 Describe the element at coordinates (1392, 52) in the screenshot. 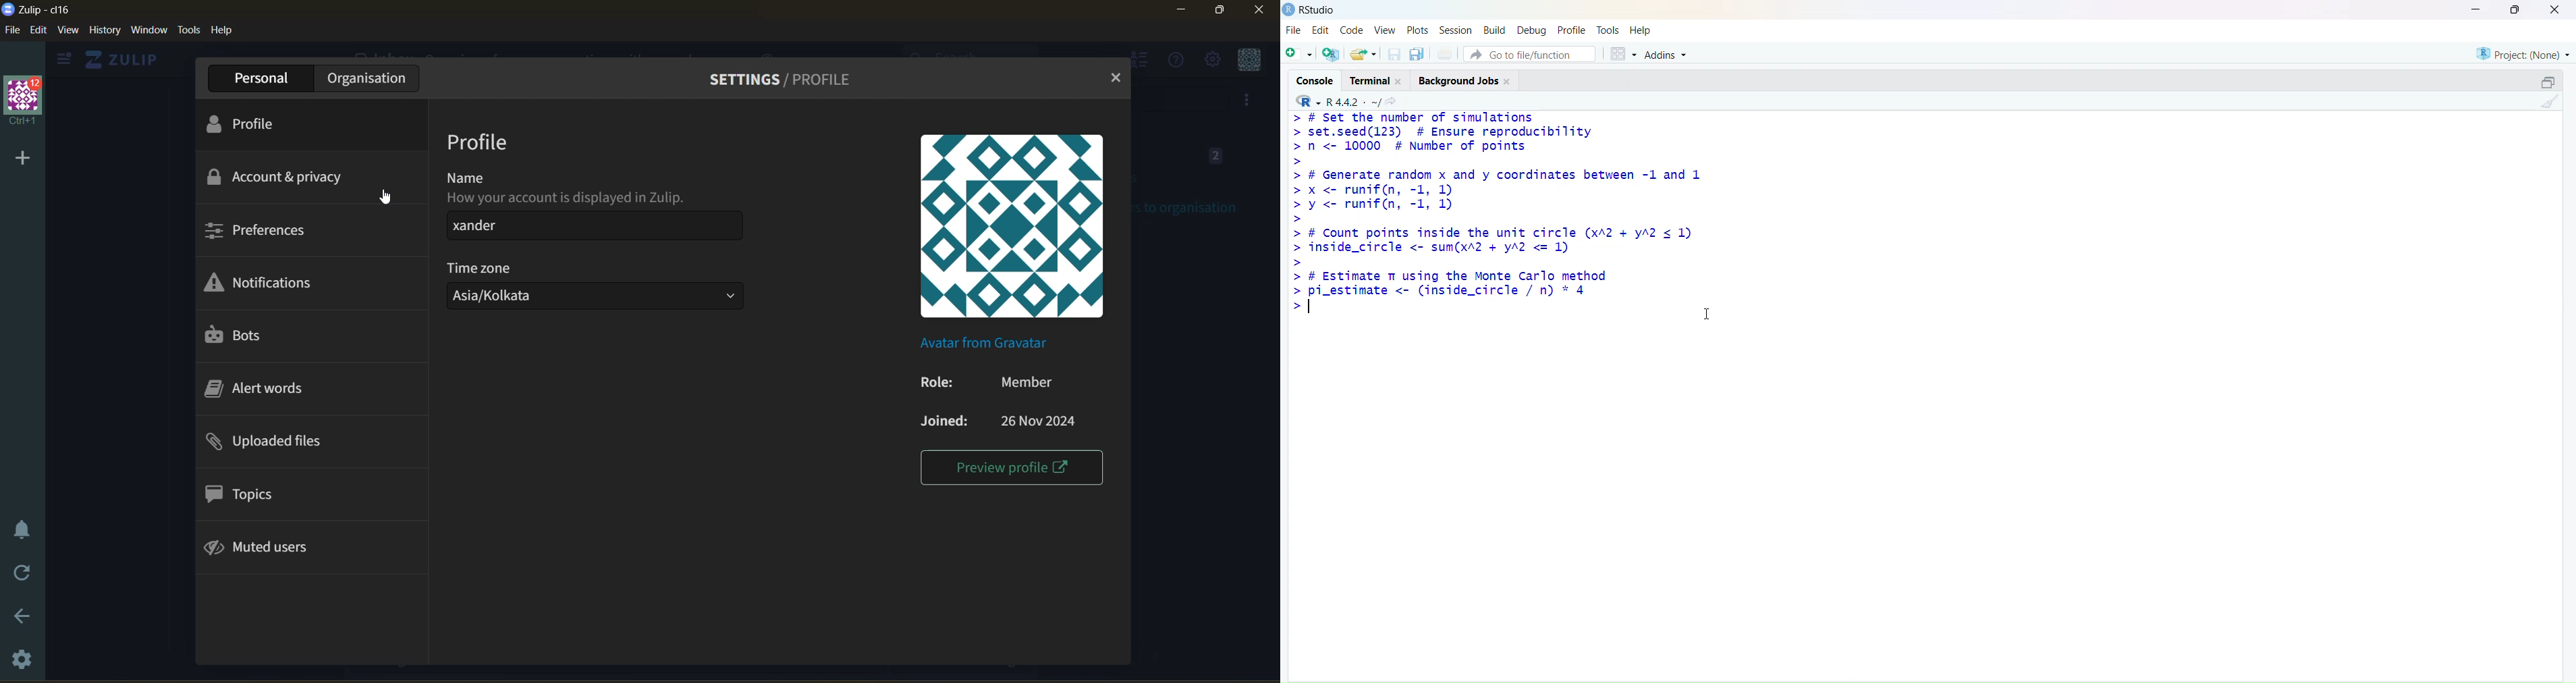

I see `Save current document (Ctrl + S)` at that location.